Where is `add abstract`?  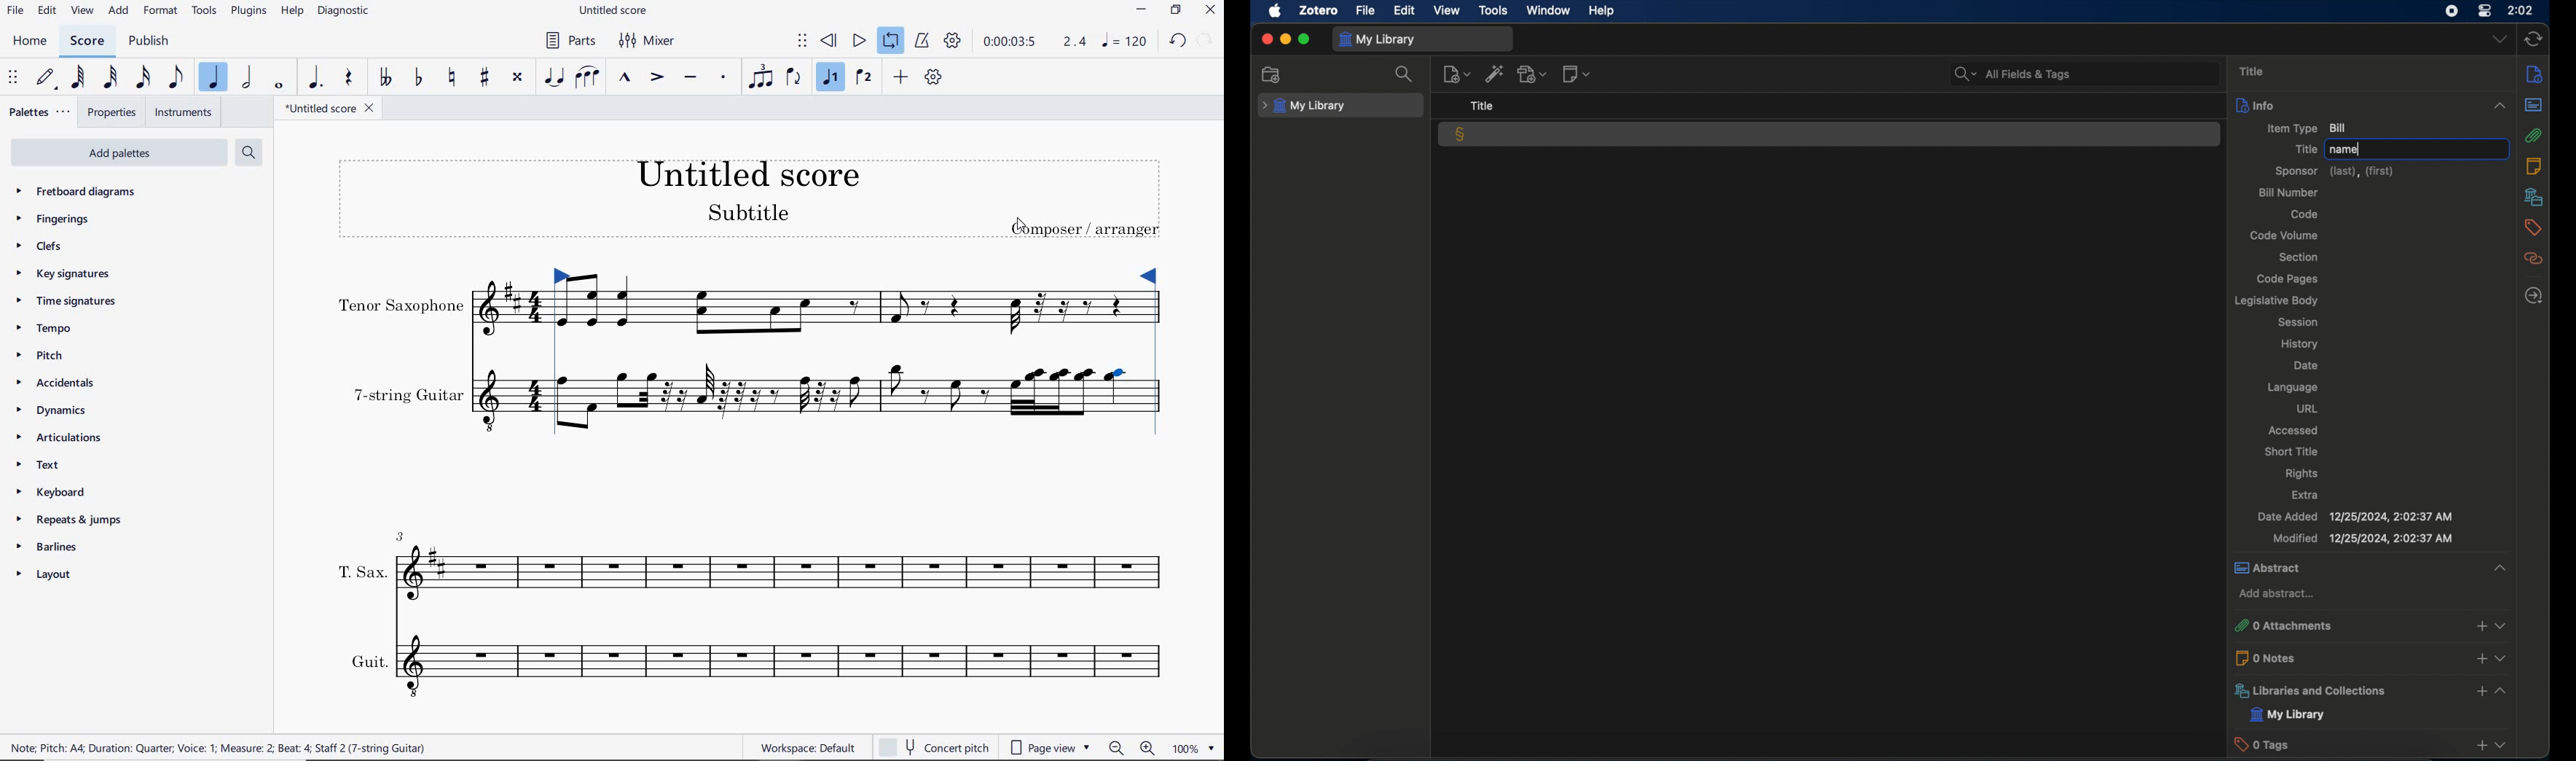
add abstract is located at coordinates (2276, 594).